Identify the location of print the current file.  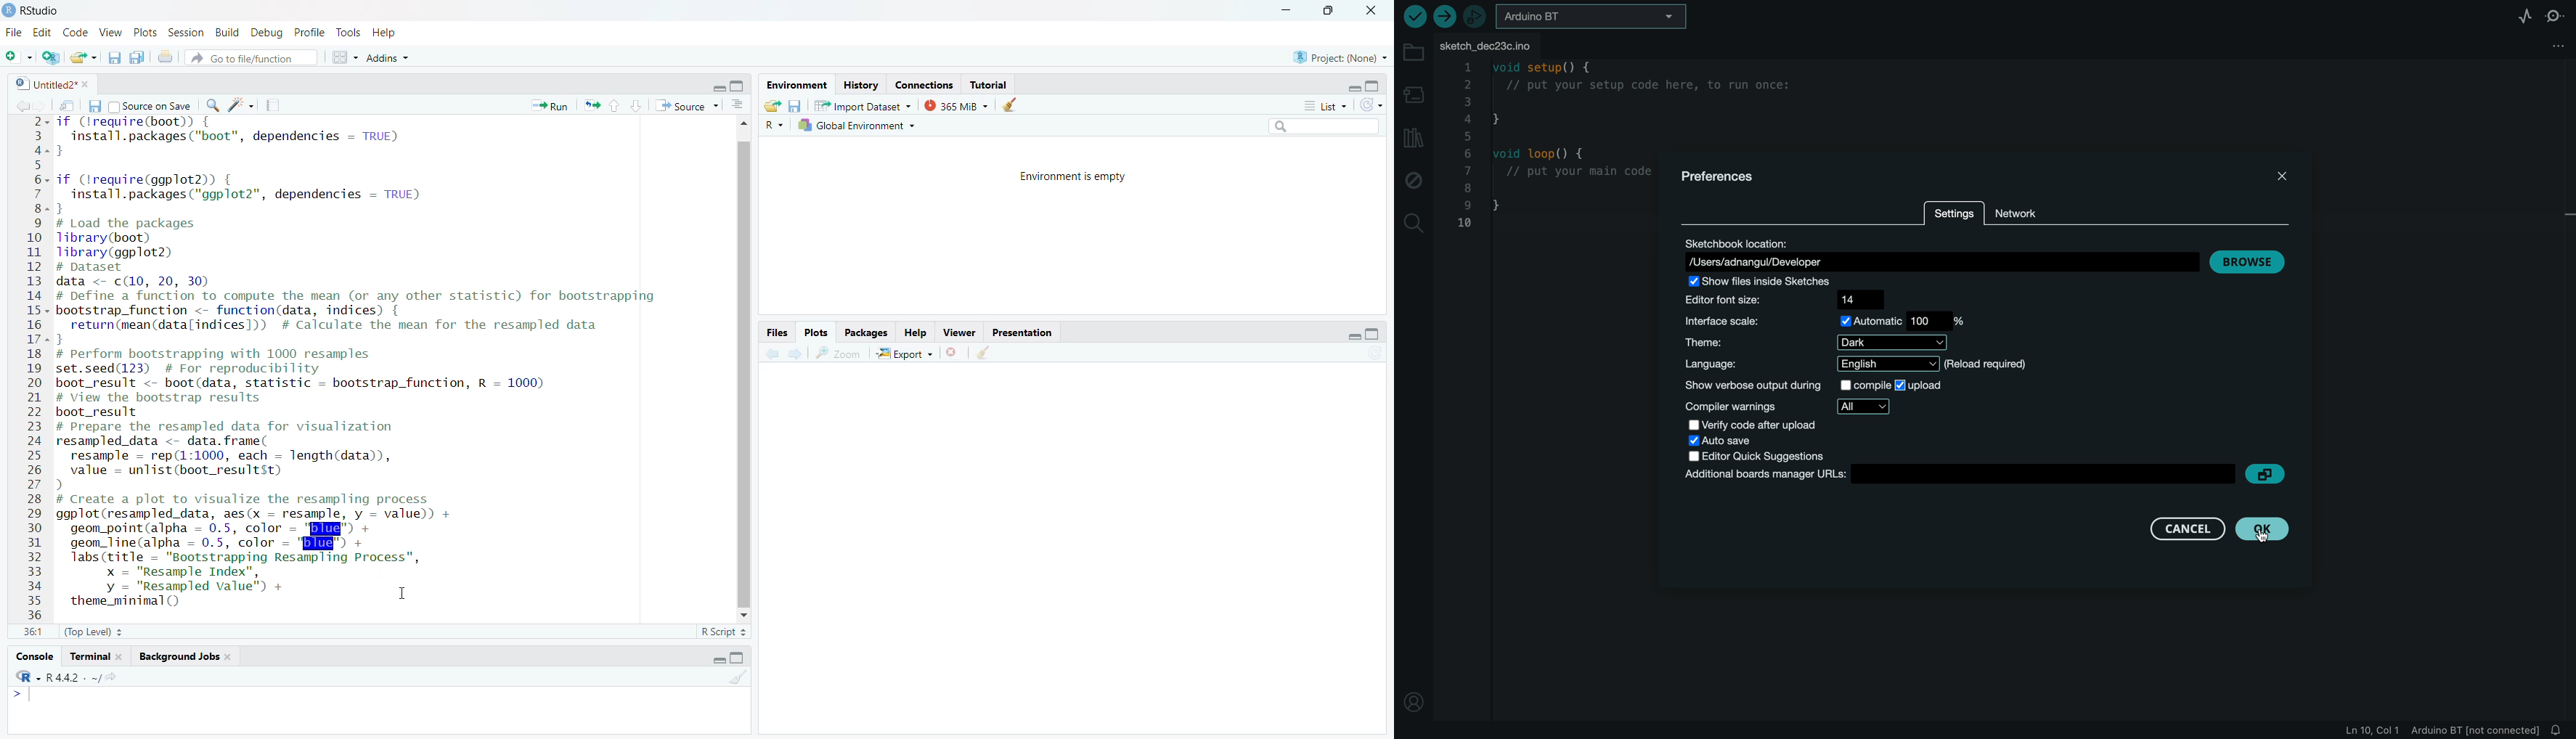
(168, 57).